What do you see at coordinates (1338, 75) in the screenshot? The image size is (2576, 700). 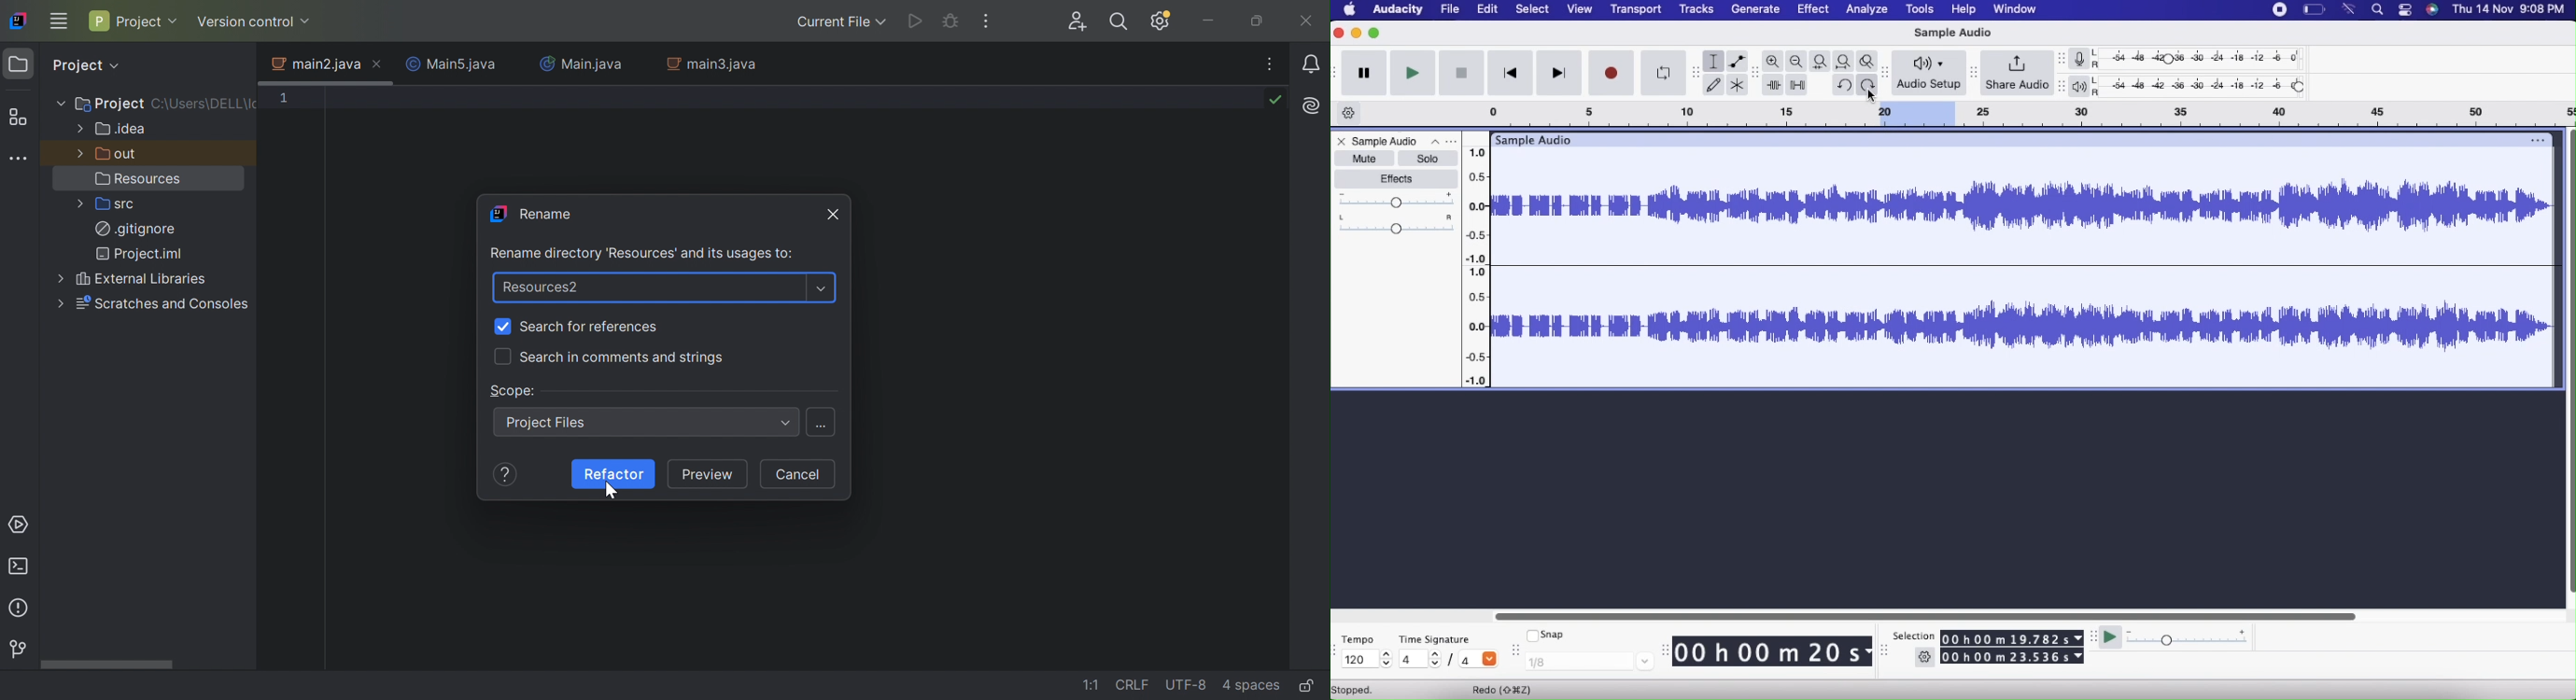 I see `move toolbar` at bounding box center [1338, 75].